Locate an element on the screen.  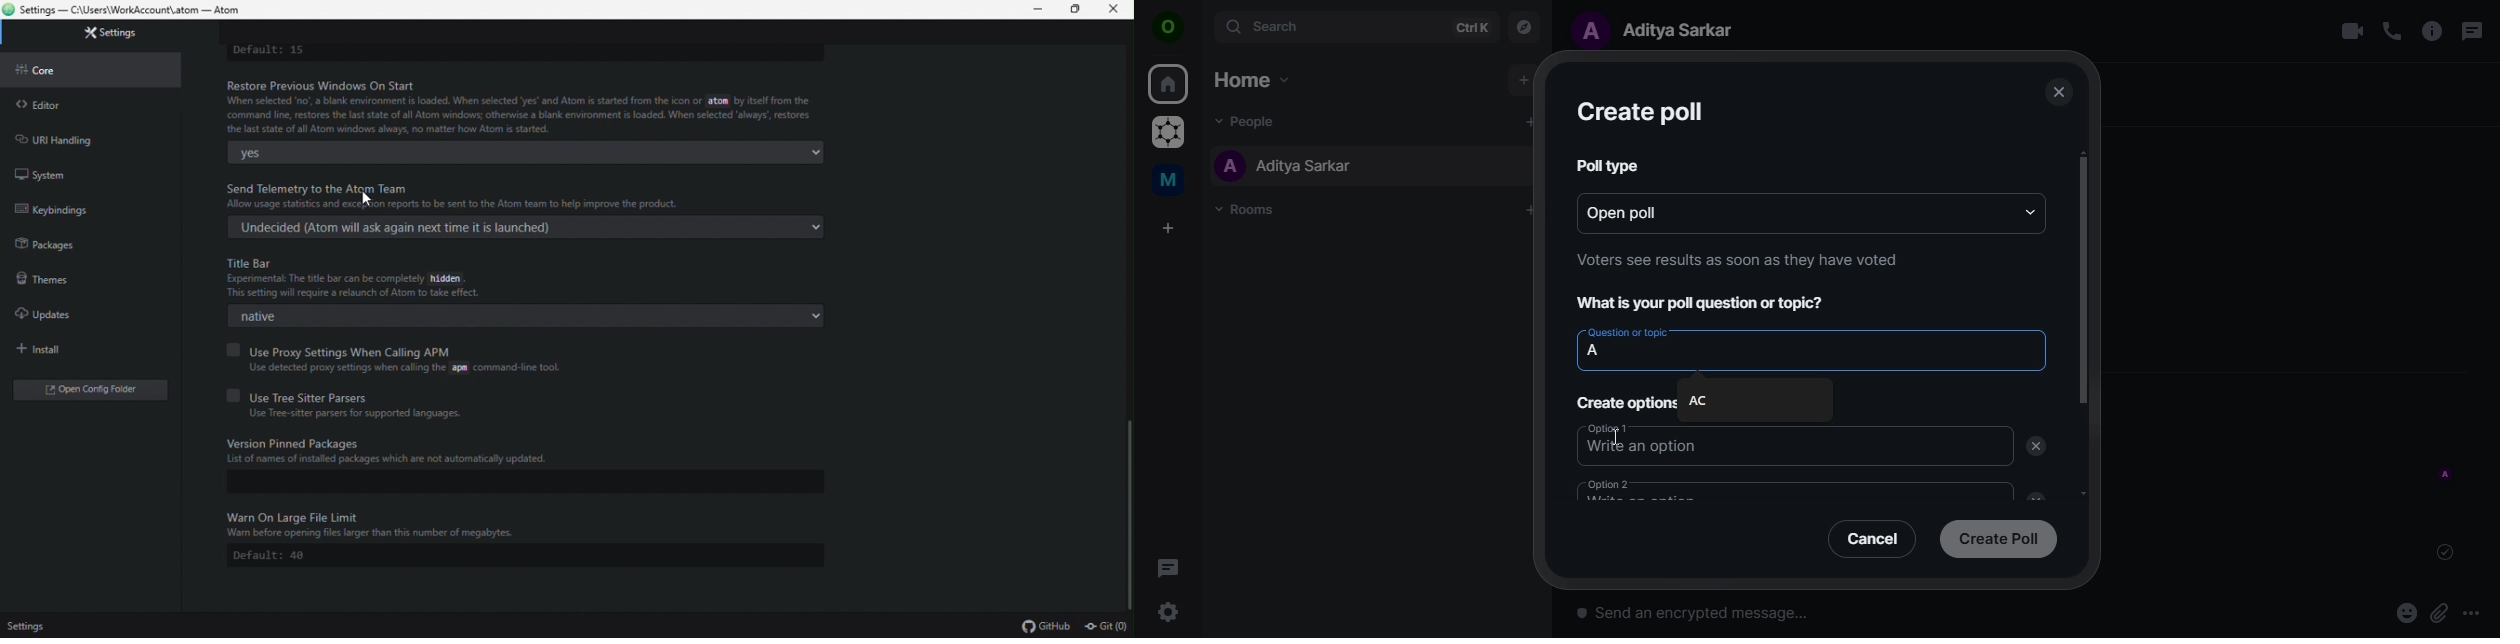
delete is located at coordinates (2036, 447).